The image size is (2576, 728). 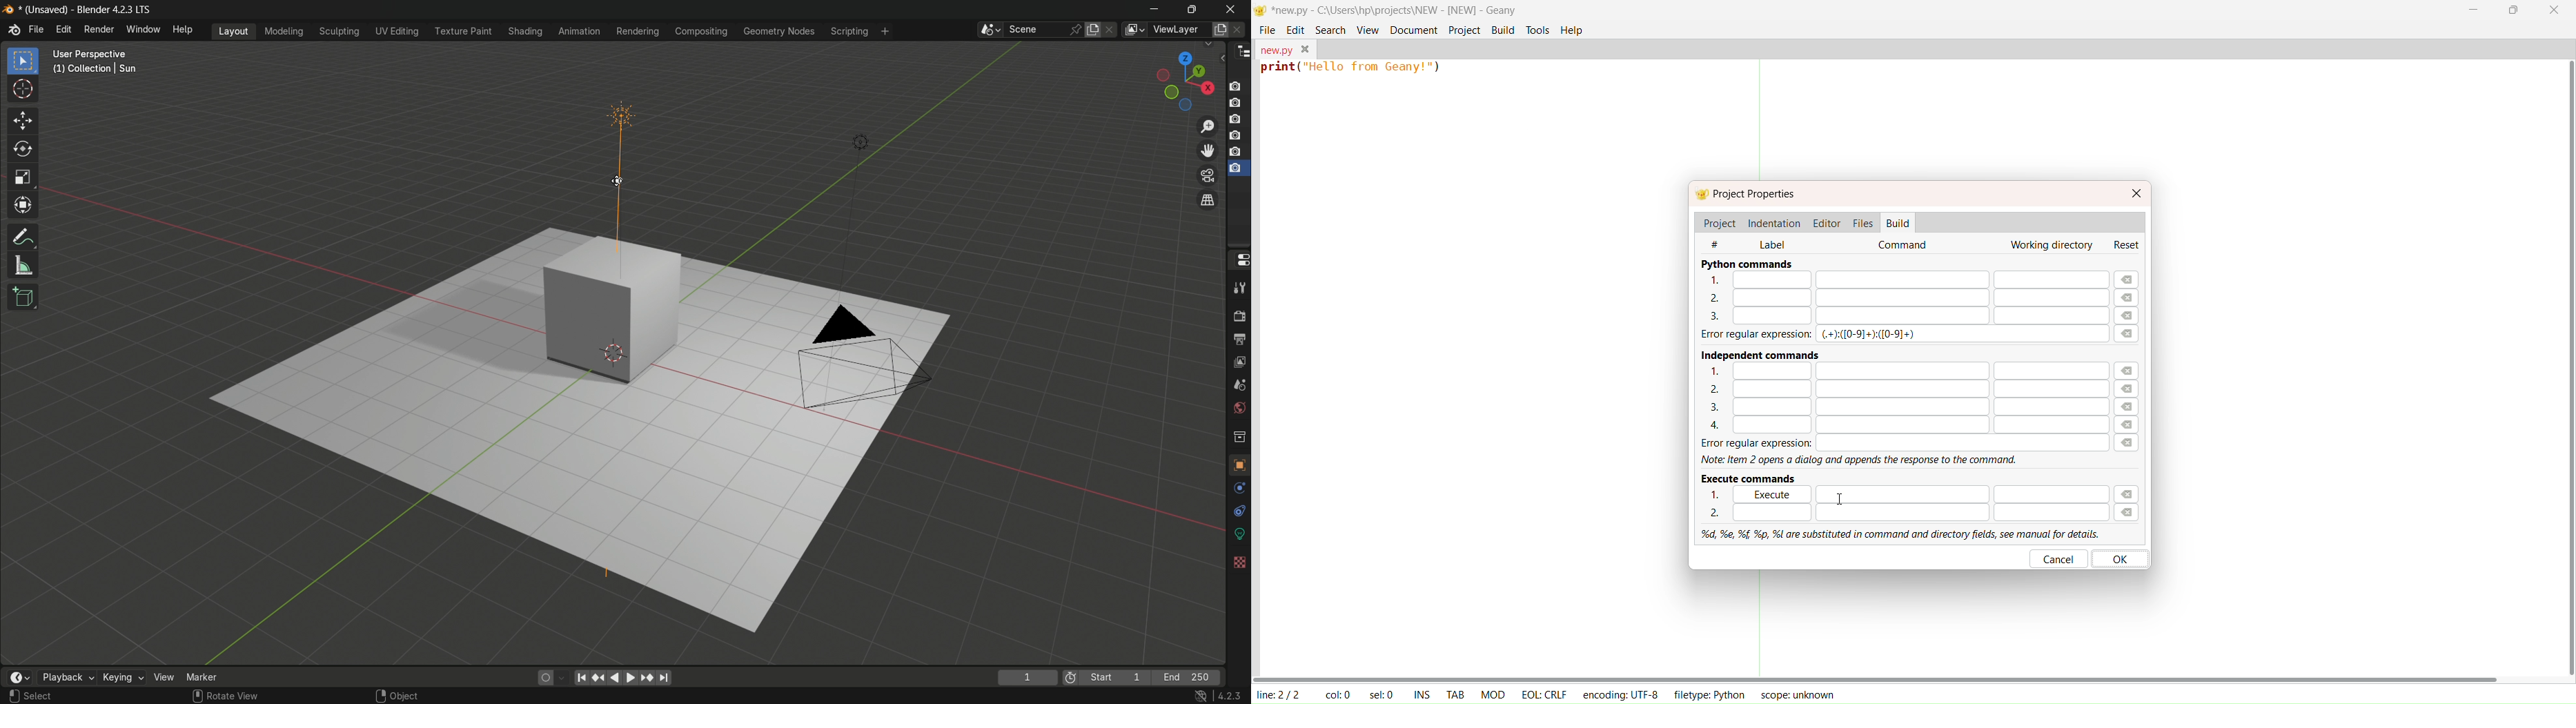 I want to click on 1., so click(x=1960, y=493).